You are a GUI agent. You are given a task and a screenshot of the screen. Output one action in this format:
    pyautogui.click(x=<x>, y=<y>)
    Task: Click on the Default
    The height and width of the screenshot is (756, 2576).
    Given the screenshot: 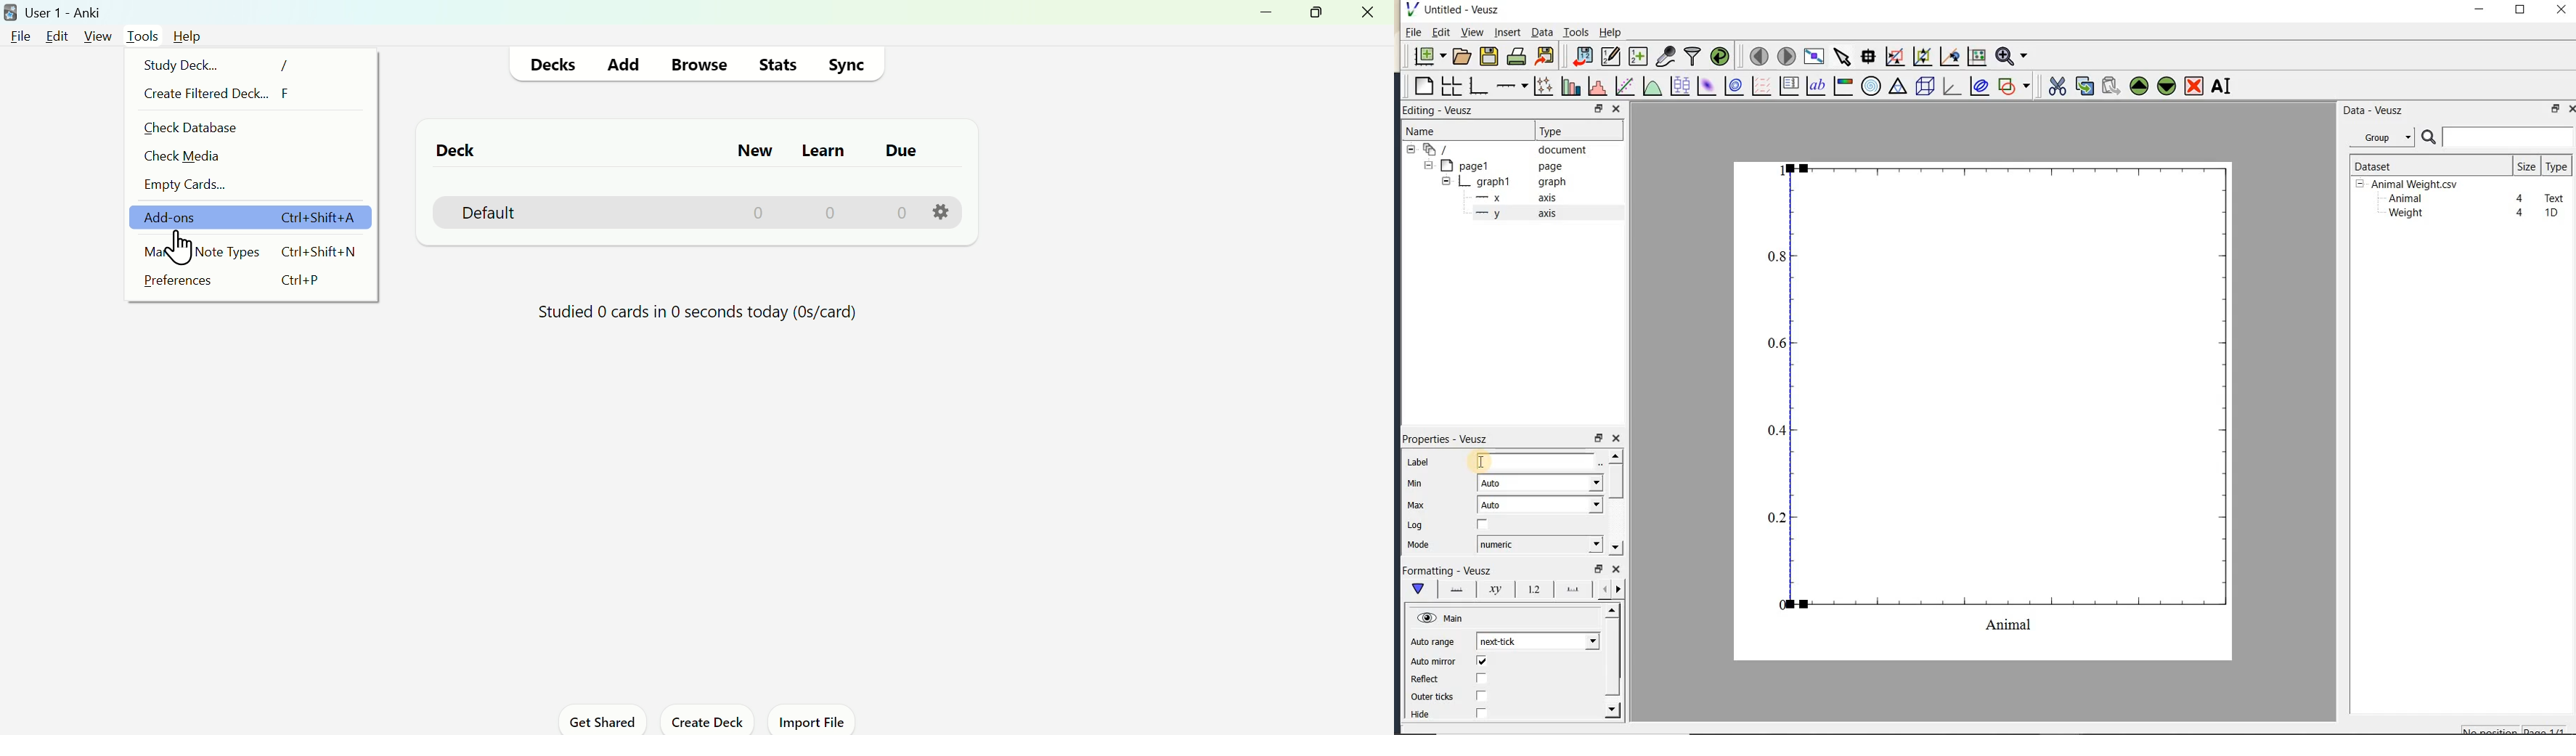 What is the action you would take?
    pyautogui.click(x=482, y=211)
    